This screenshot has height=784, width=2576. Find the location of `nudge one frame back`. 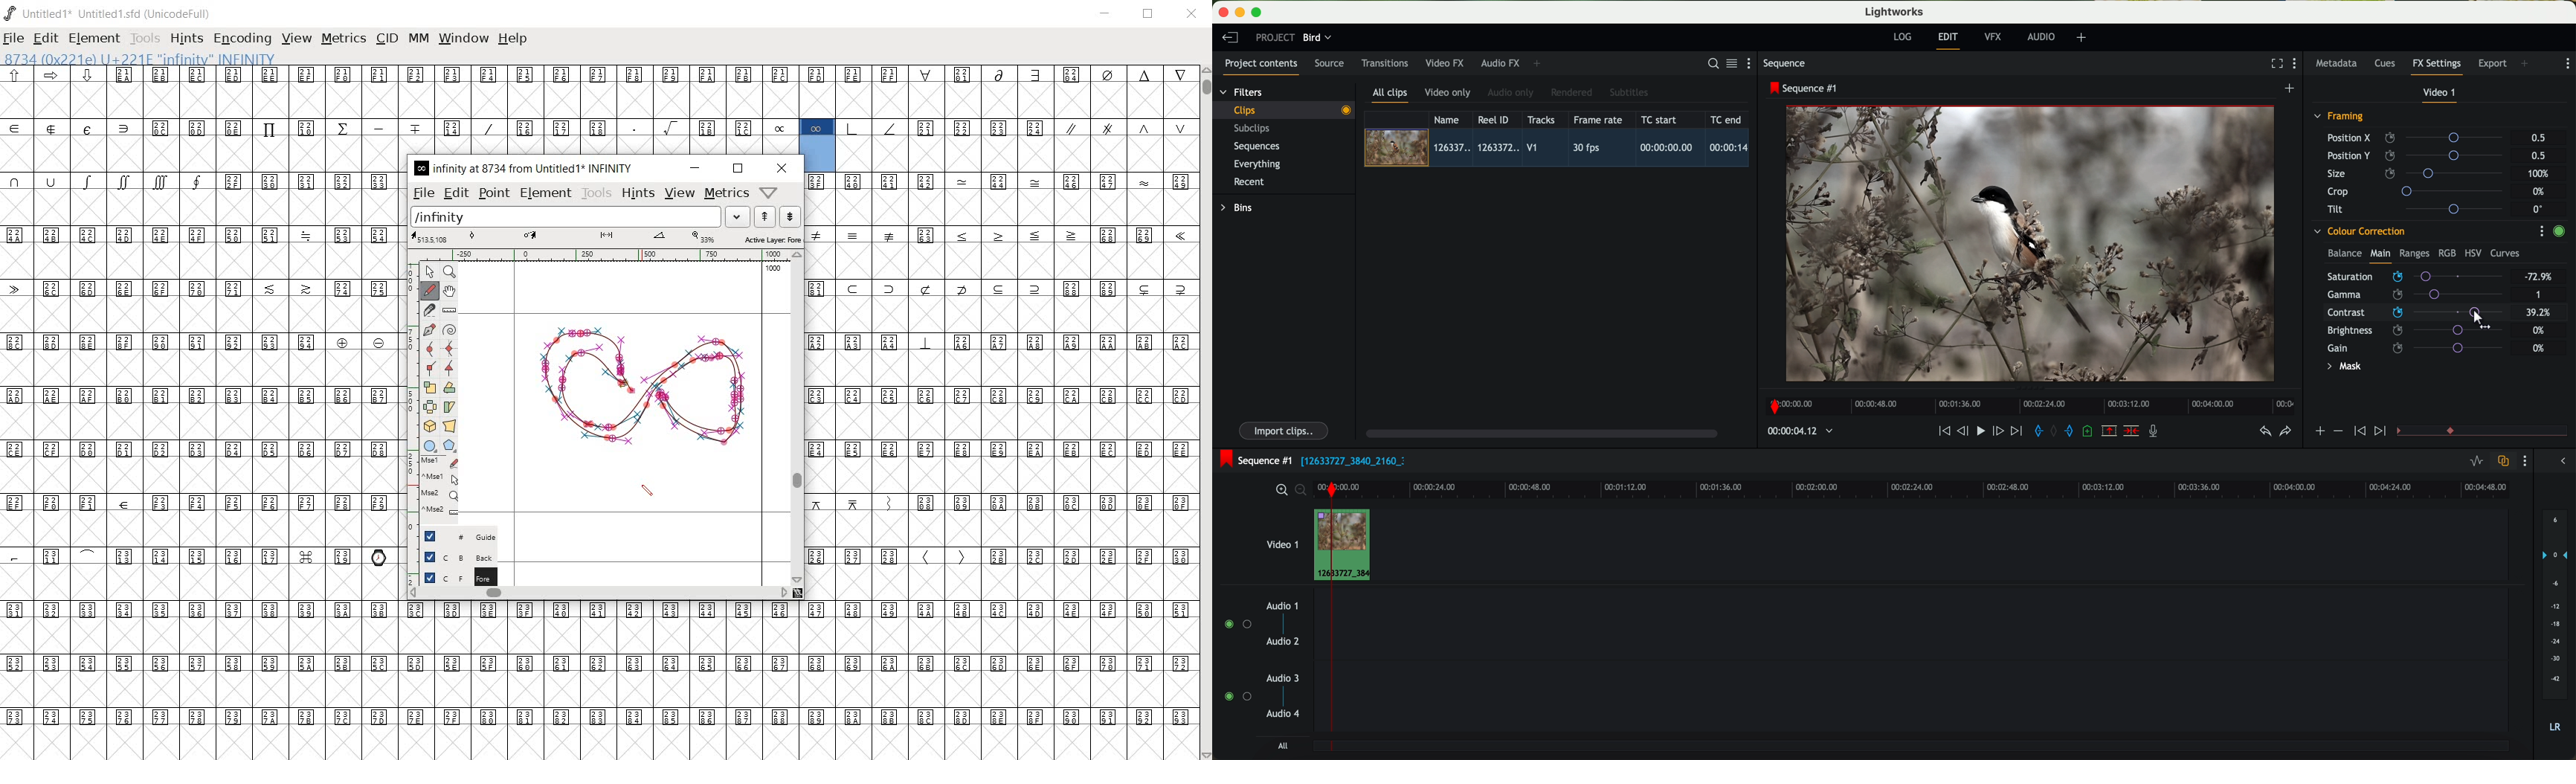

nudge one frame back is located at coordinates (1964, 432).